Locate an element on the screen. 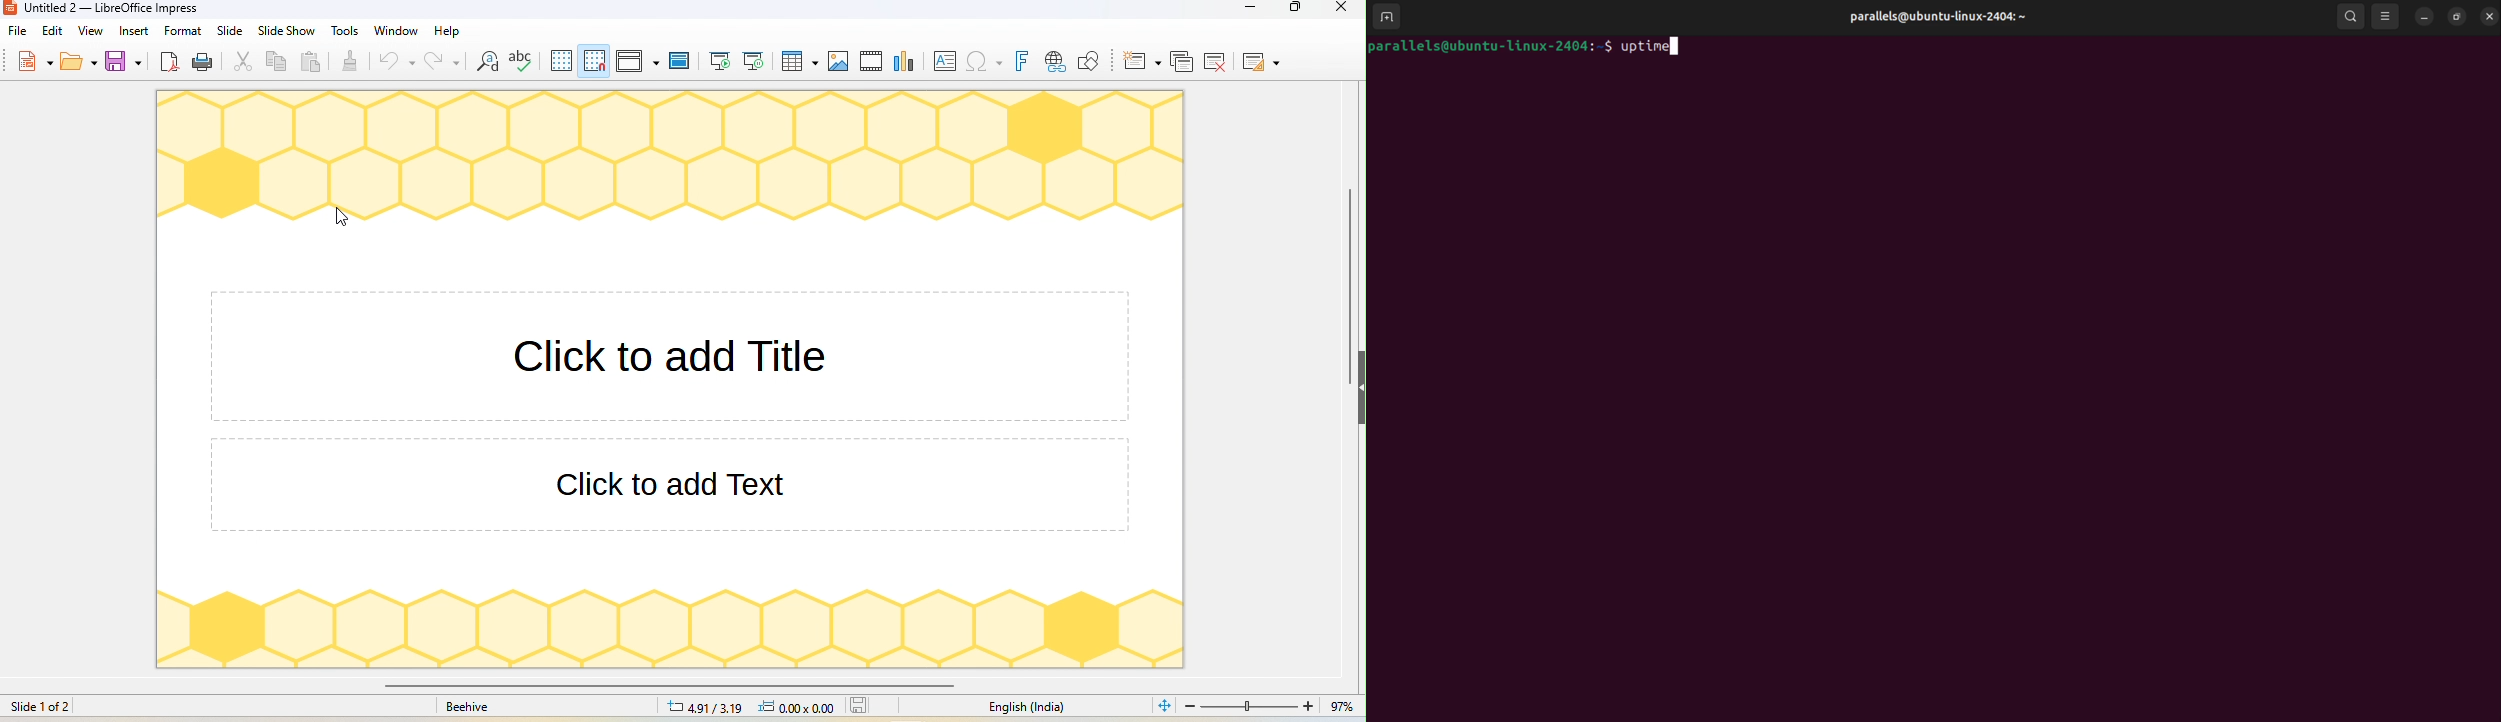 The image size is (2520, 728). print is located at coordinates (204, 63).